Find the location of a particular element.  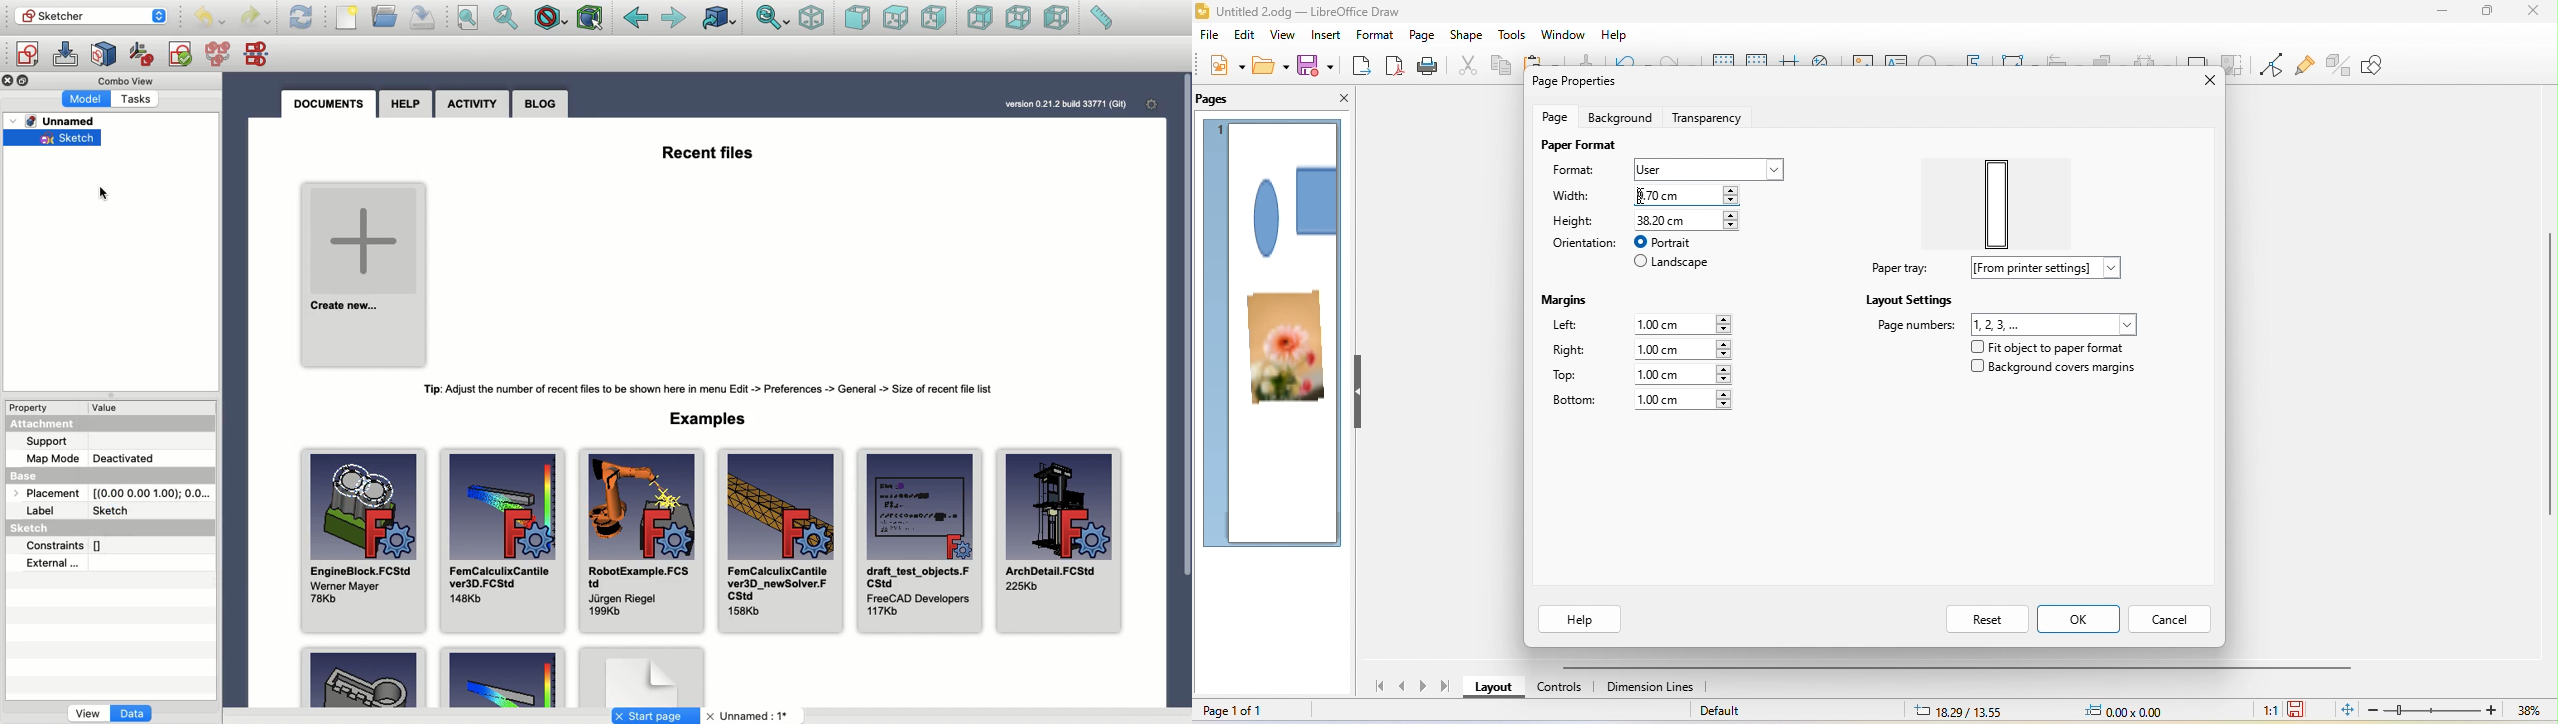

Vertical scroll bar is located at coordinates (2548, 384).